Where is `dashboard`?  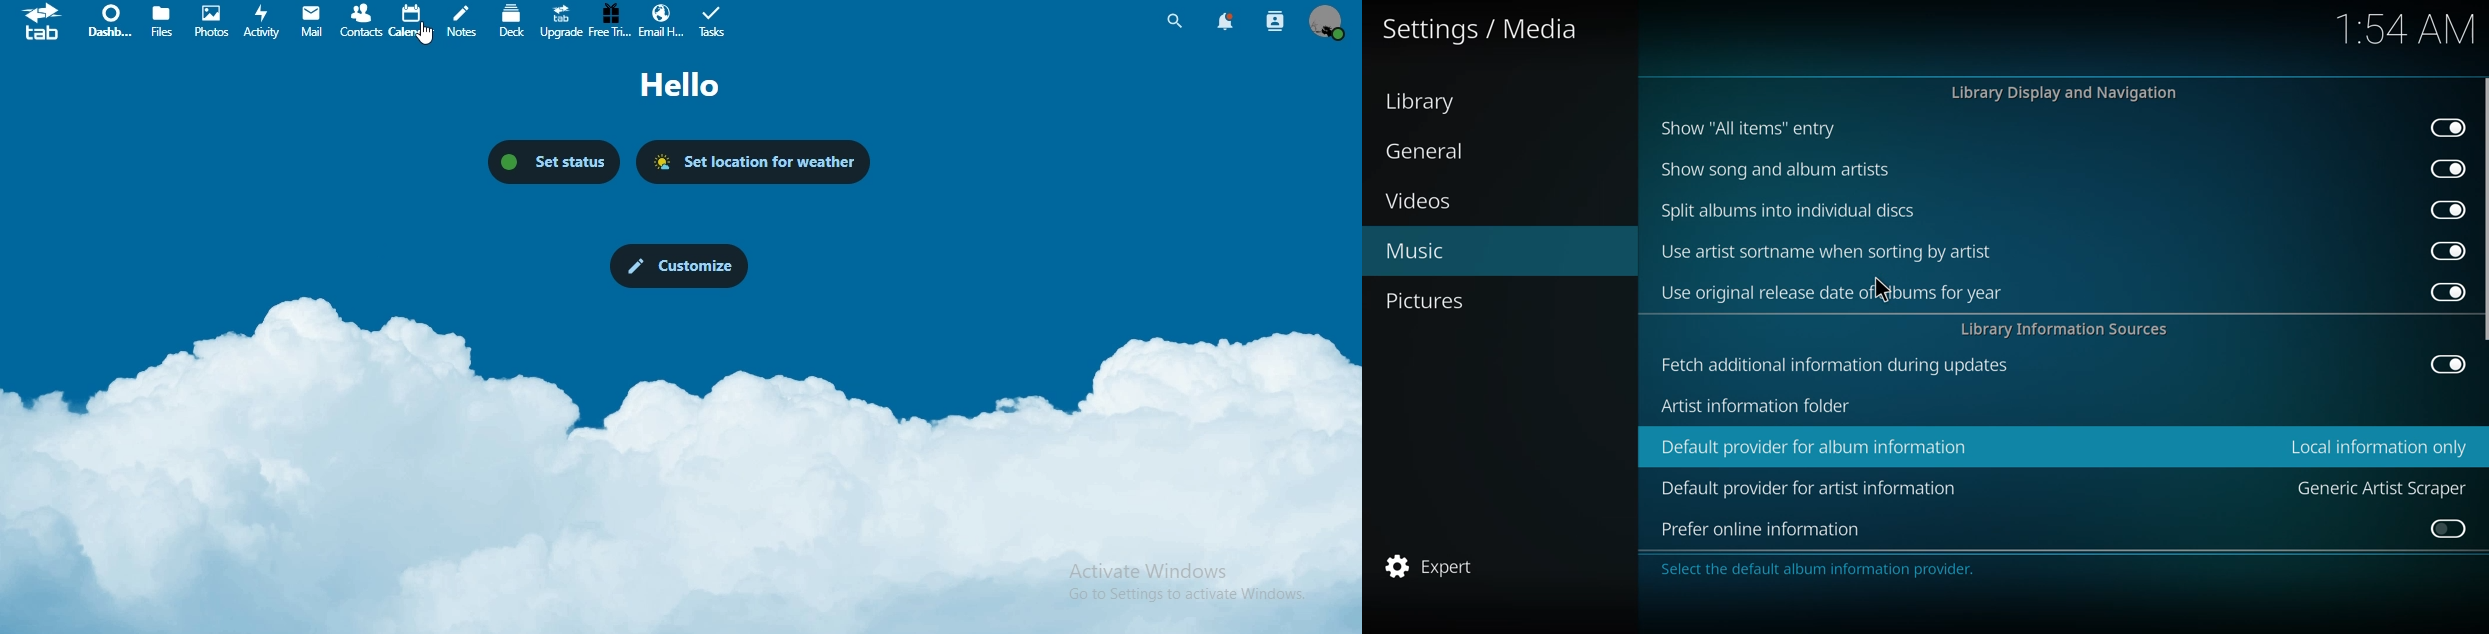 dashboard is located at coordinates (115, 20).